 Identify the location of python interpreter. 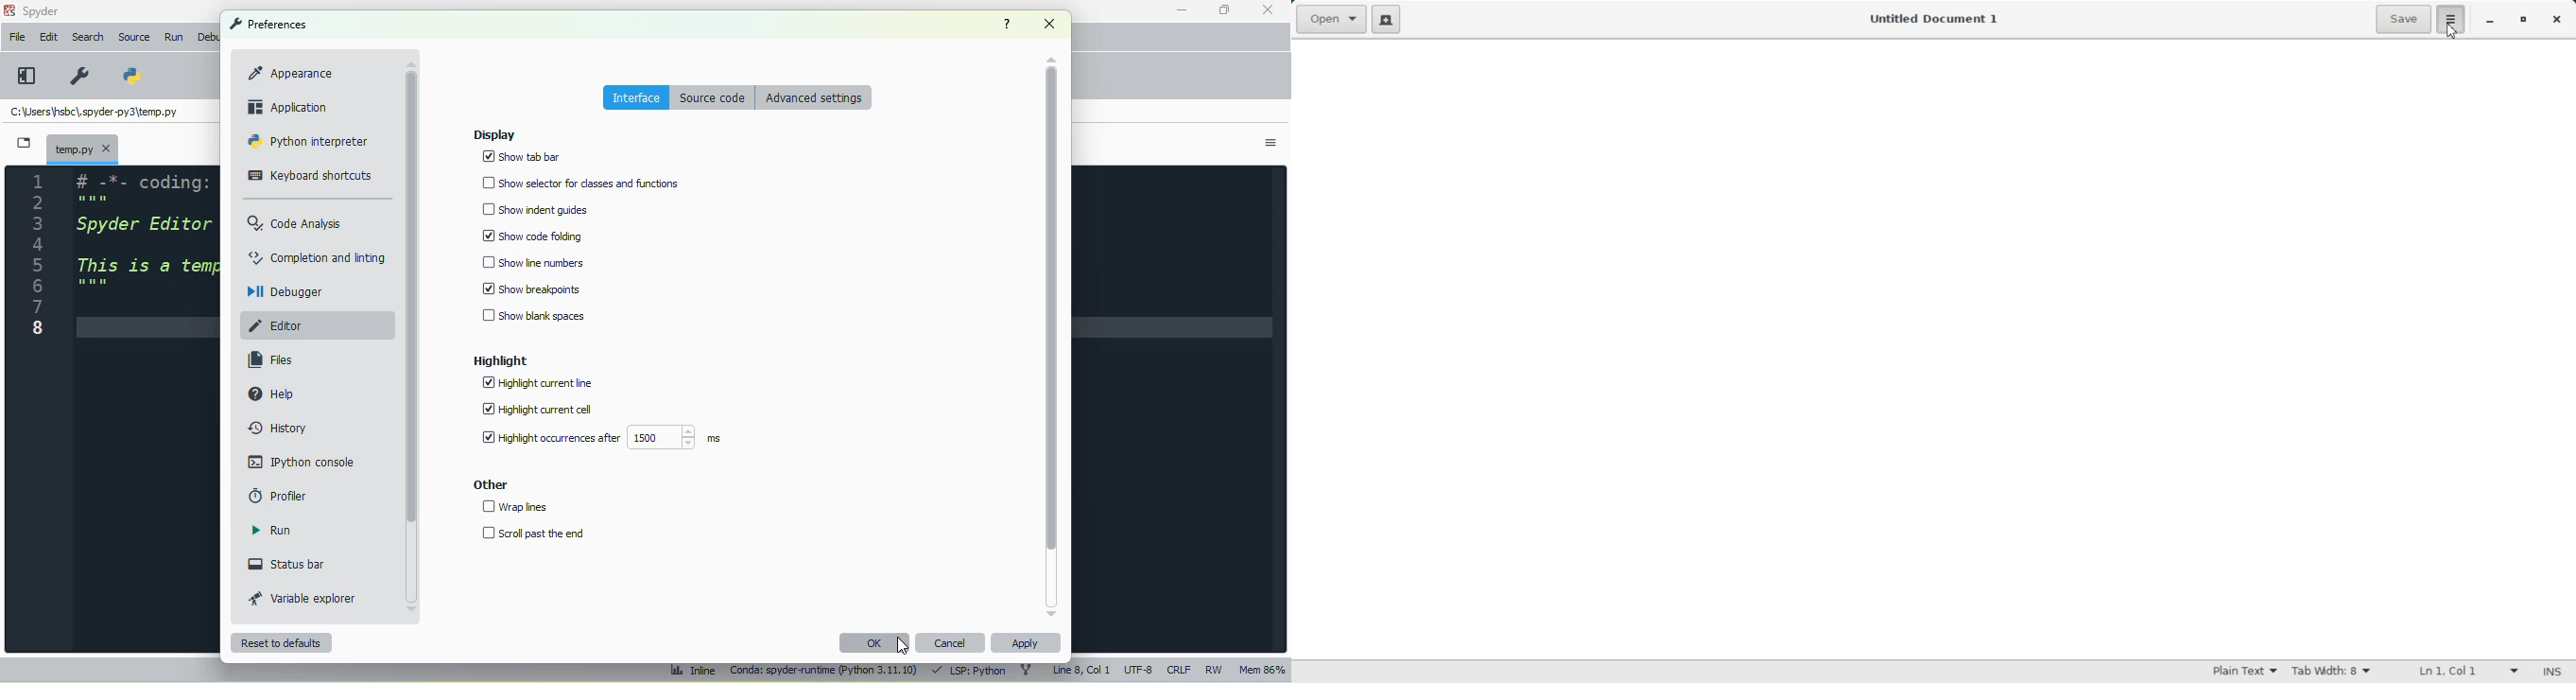
(307, 141).